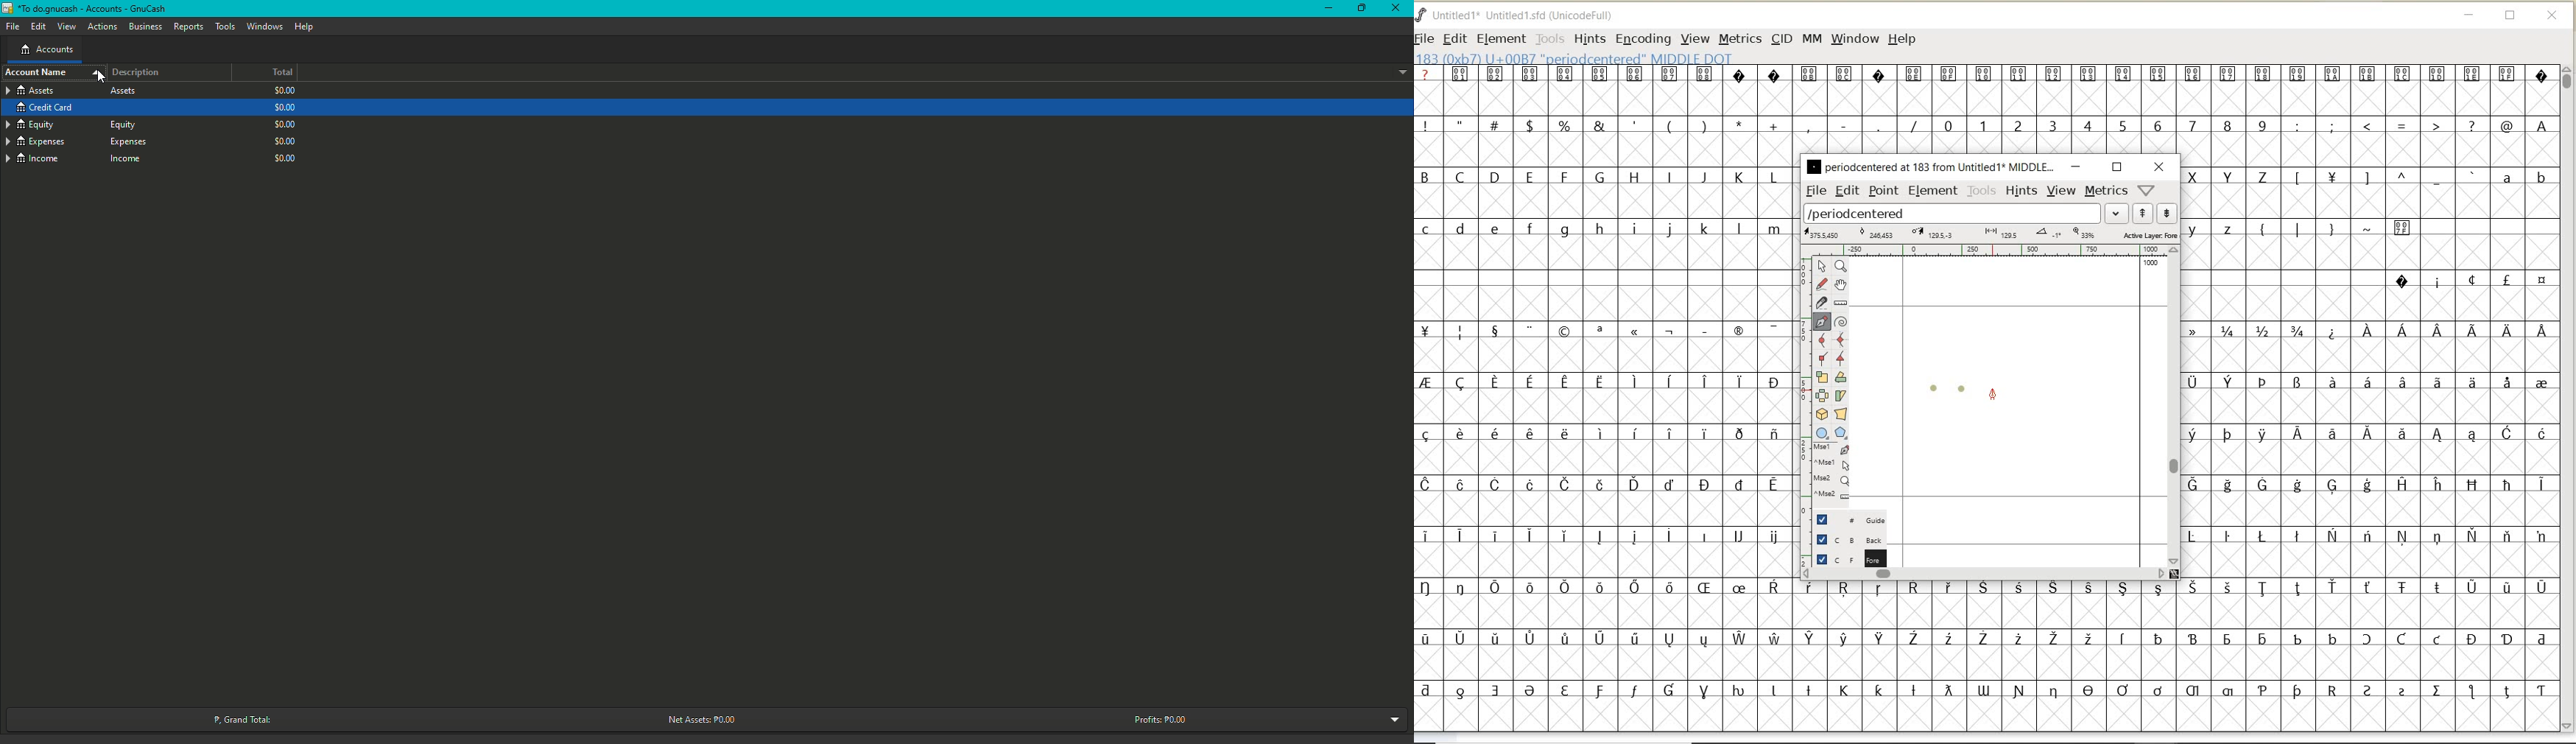 The height and width of the screenshot is (756, 2576). Describe the element at coordinates (48, 108) in the screenshot. I see `Credit Card` at that location.